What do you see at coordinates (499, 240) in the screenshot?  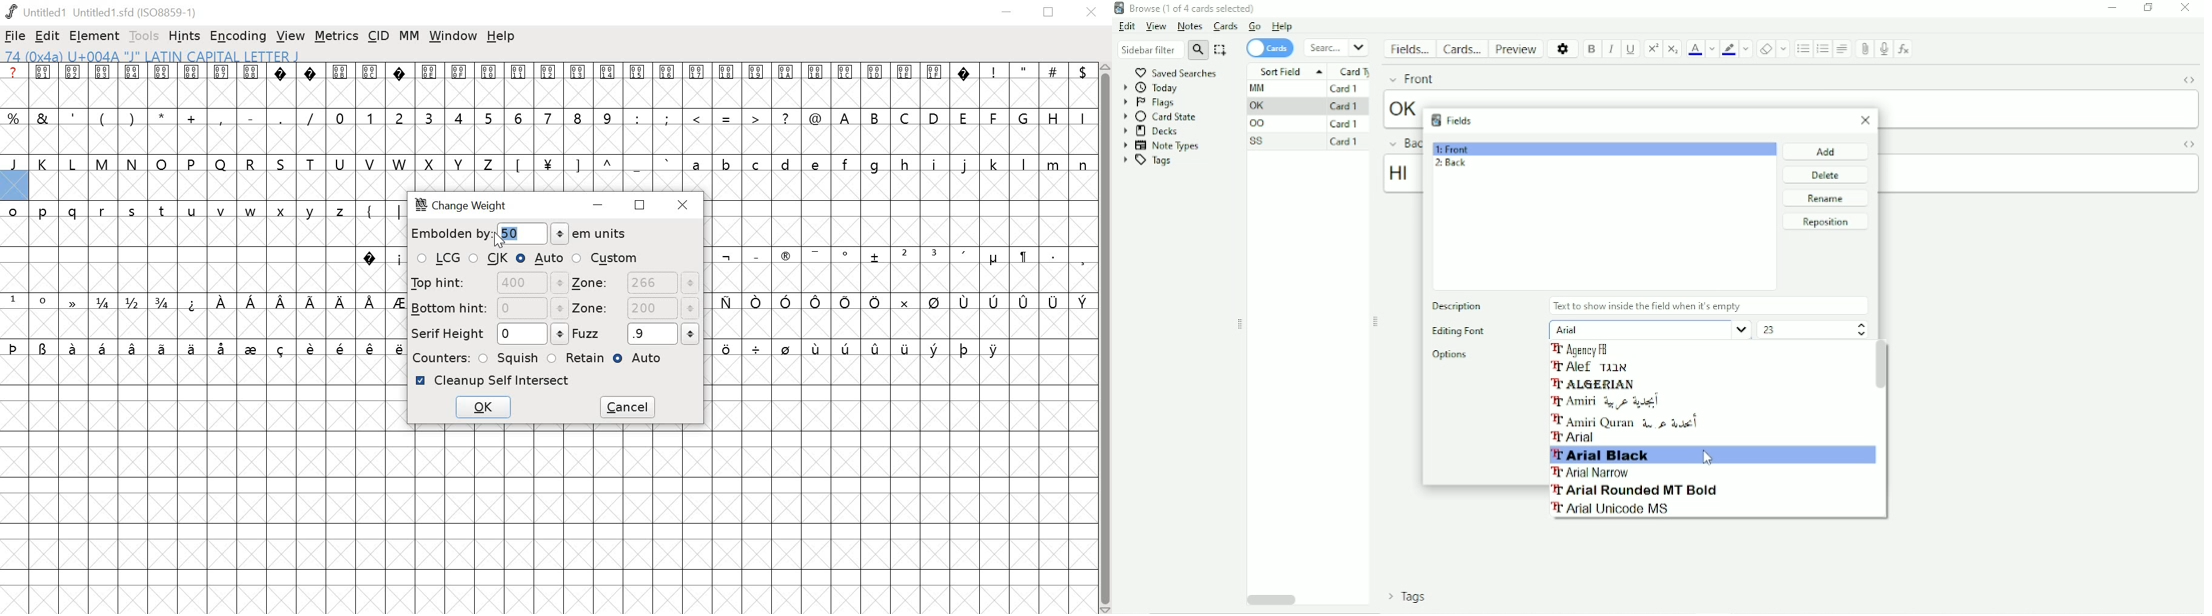 I see `Cursor` at bounding box center [499, 240].